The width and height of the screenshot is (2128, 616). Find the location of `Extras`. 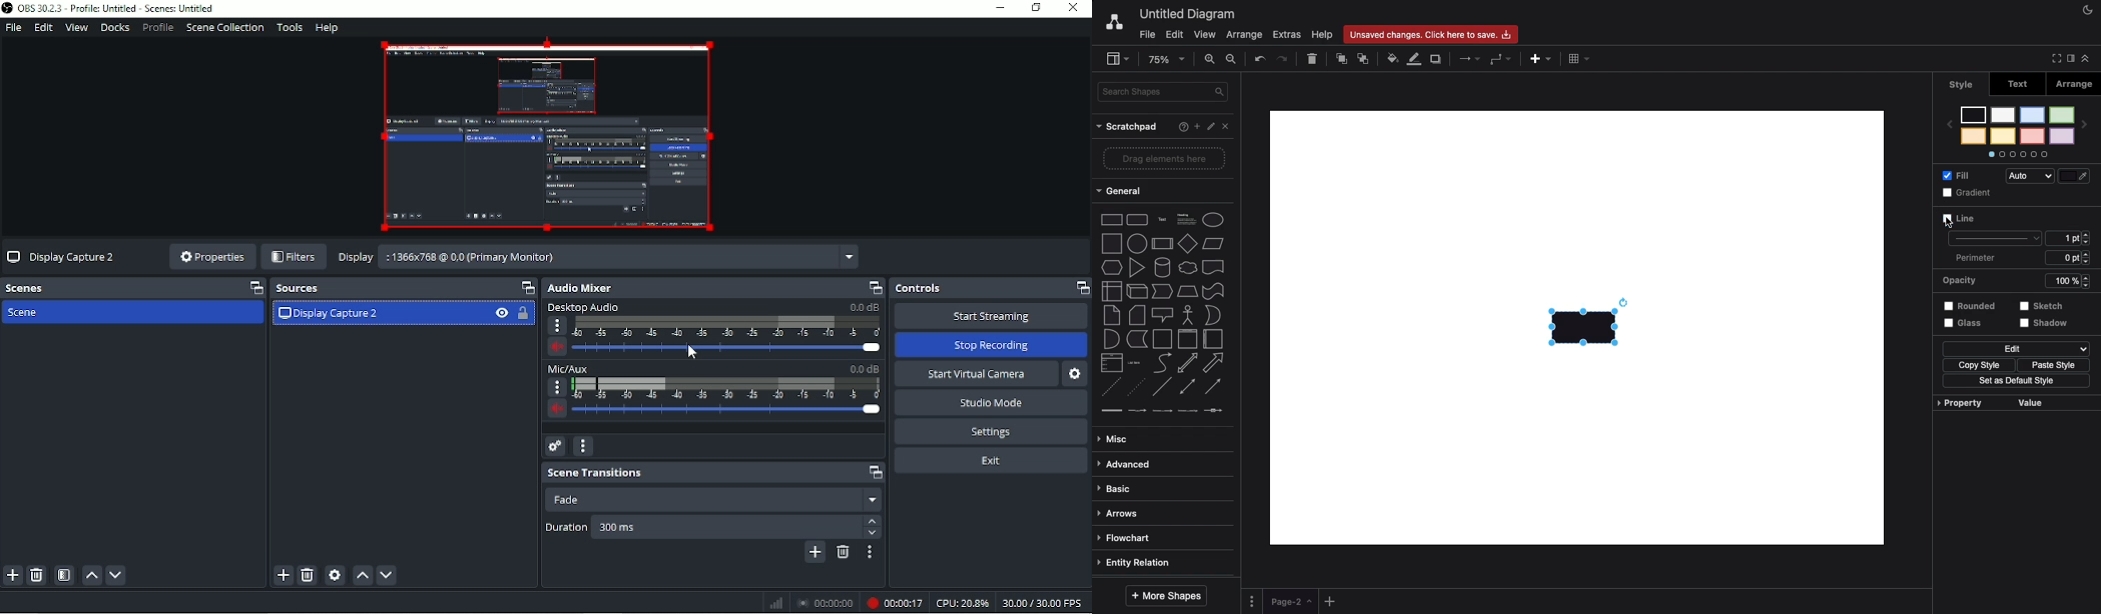

Extras is located at coordinates (1285, 34).